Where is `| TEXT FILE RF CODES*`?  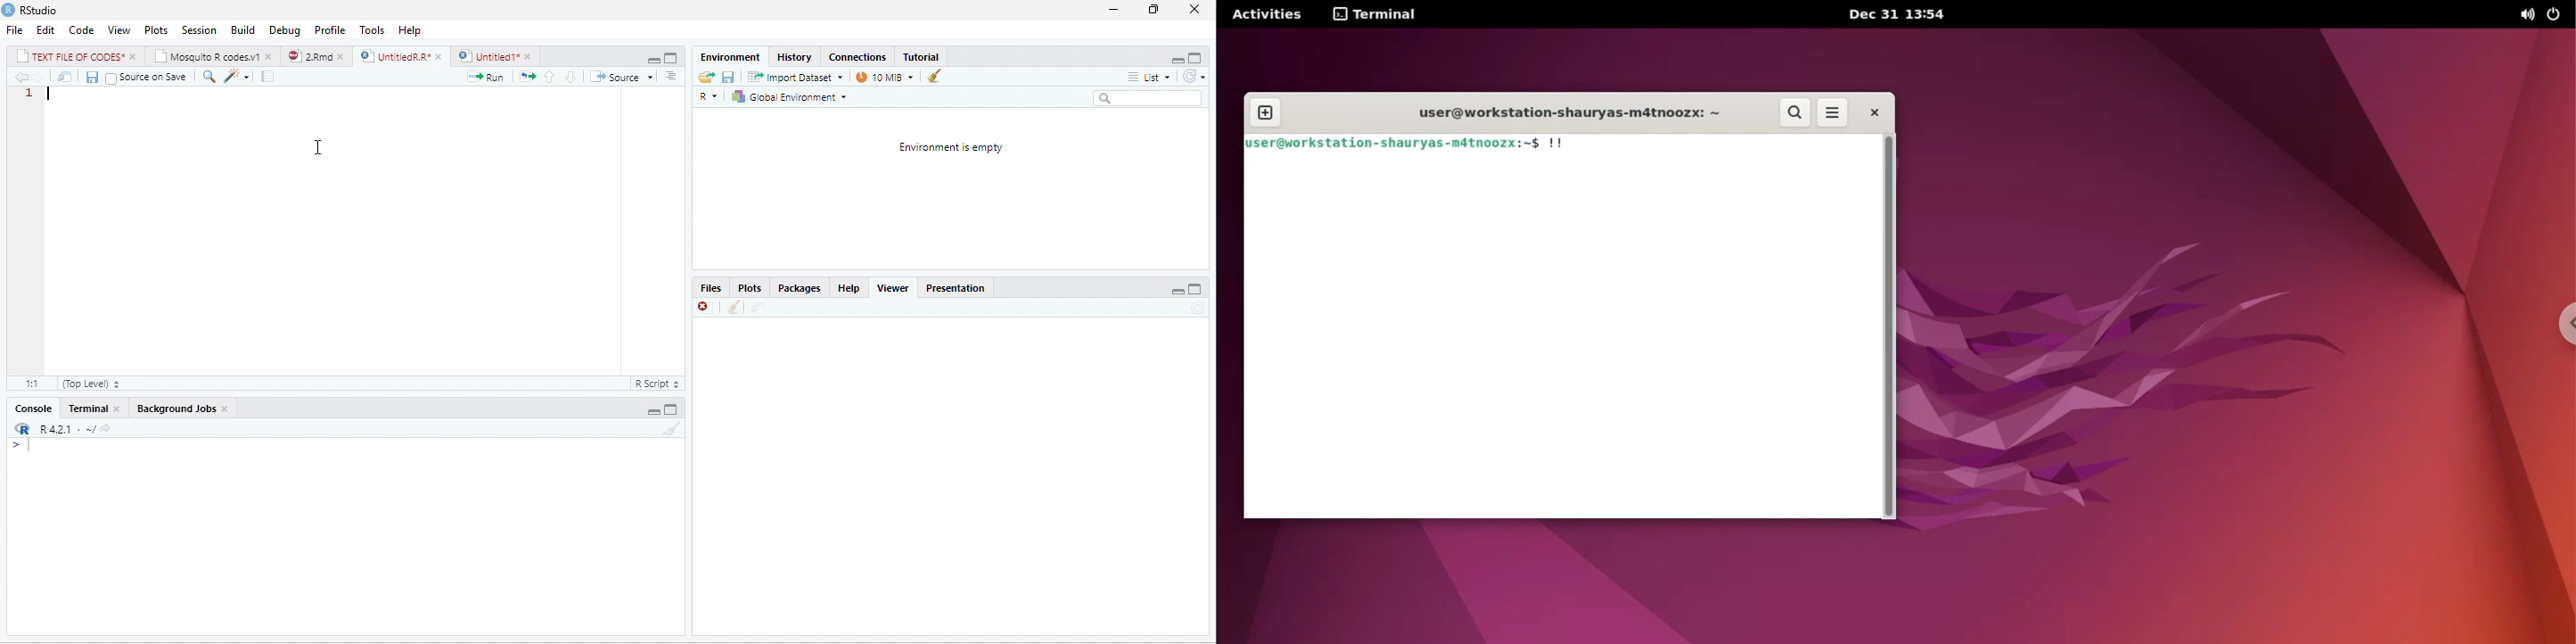 | TEXT FILE RF CODES* is located at coordinates (70, 54).